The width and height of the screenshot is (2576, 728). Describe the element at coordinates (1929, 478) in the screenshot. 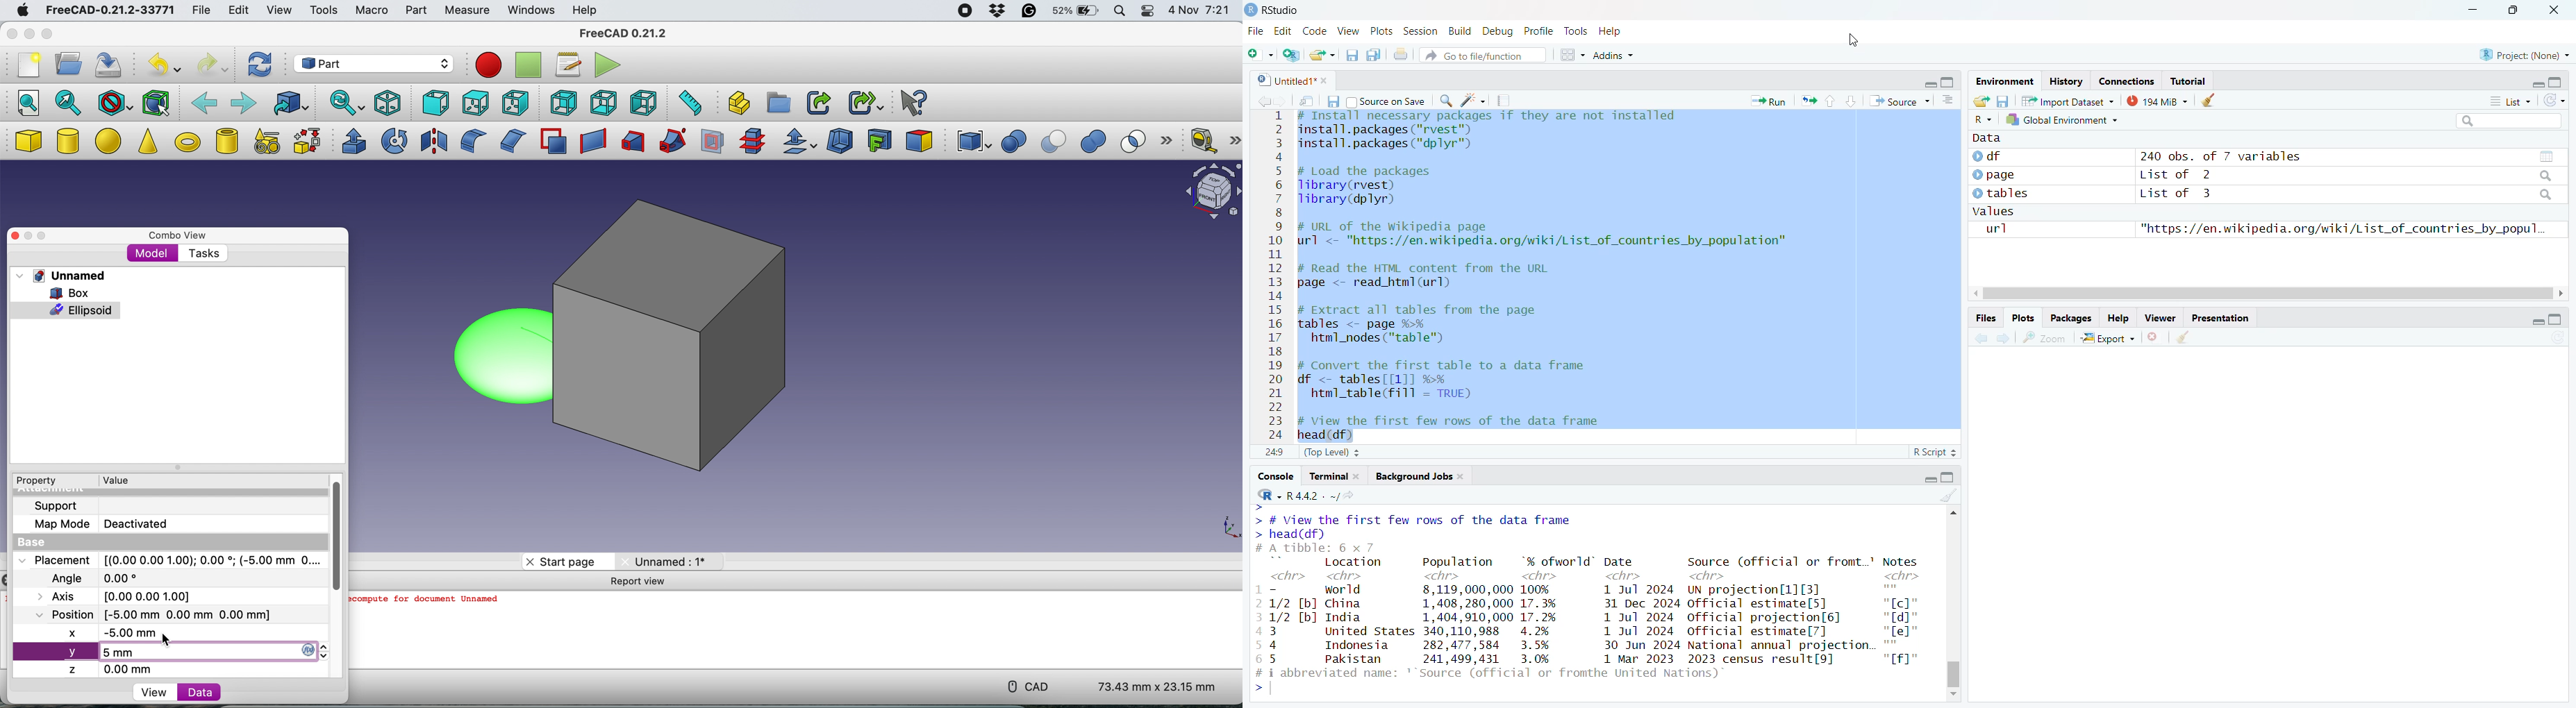

I see `minimize` at that location.